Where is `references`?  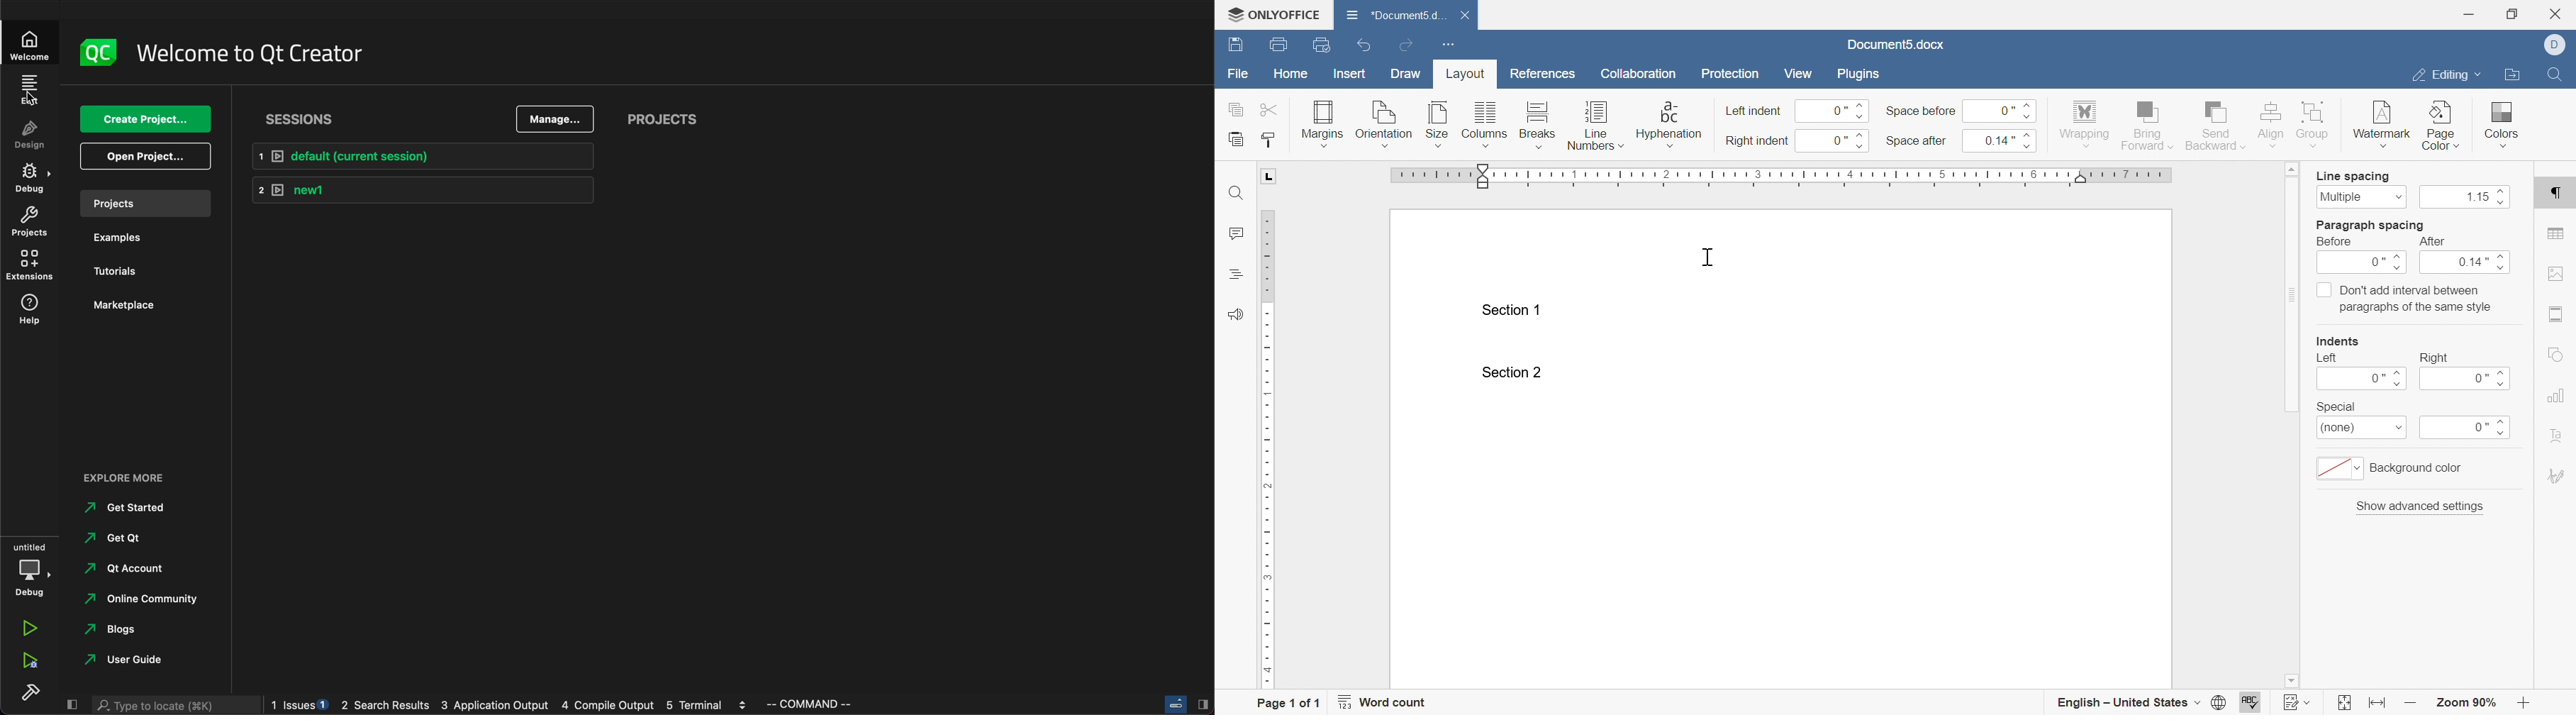
references is located at coordinates (1543, 74).